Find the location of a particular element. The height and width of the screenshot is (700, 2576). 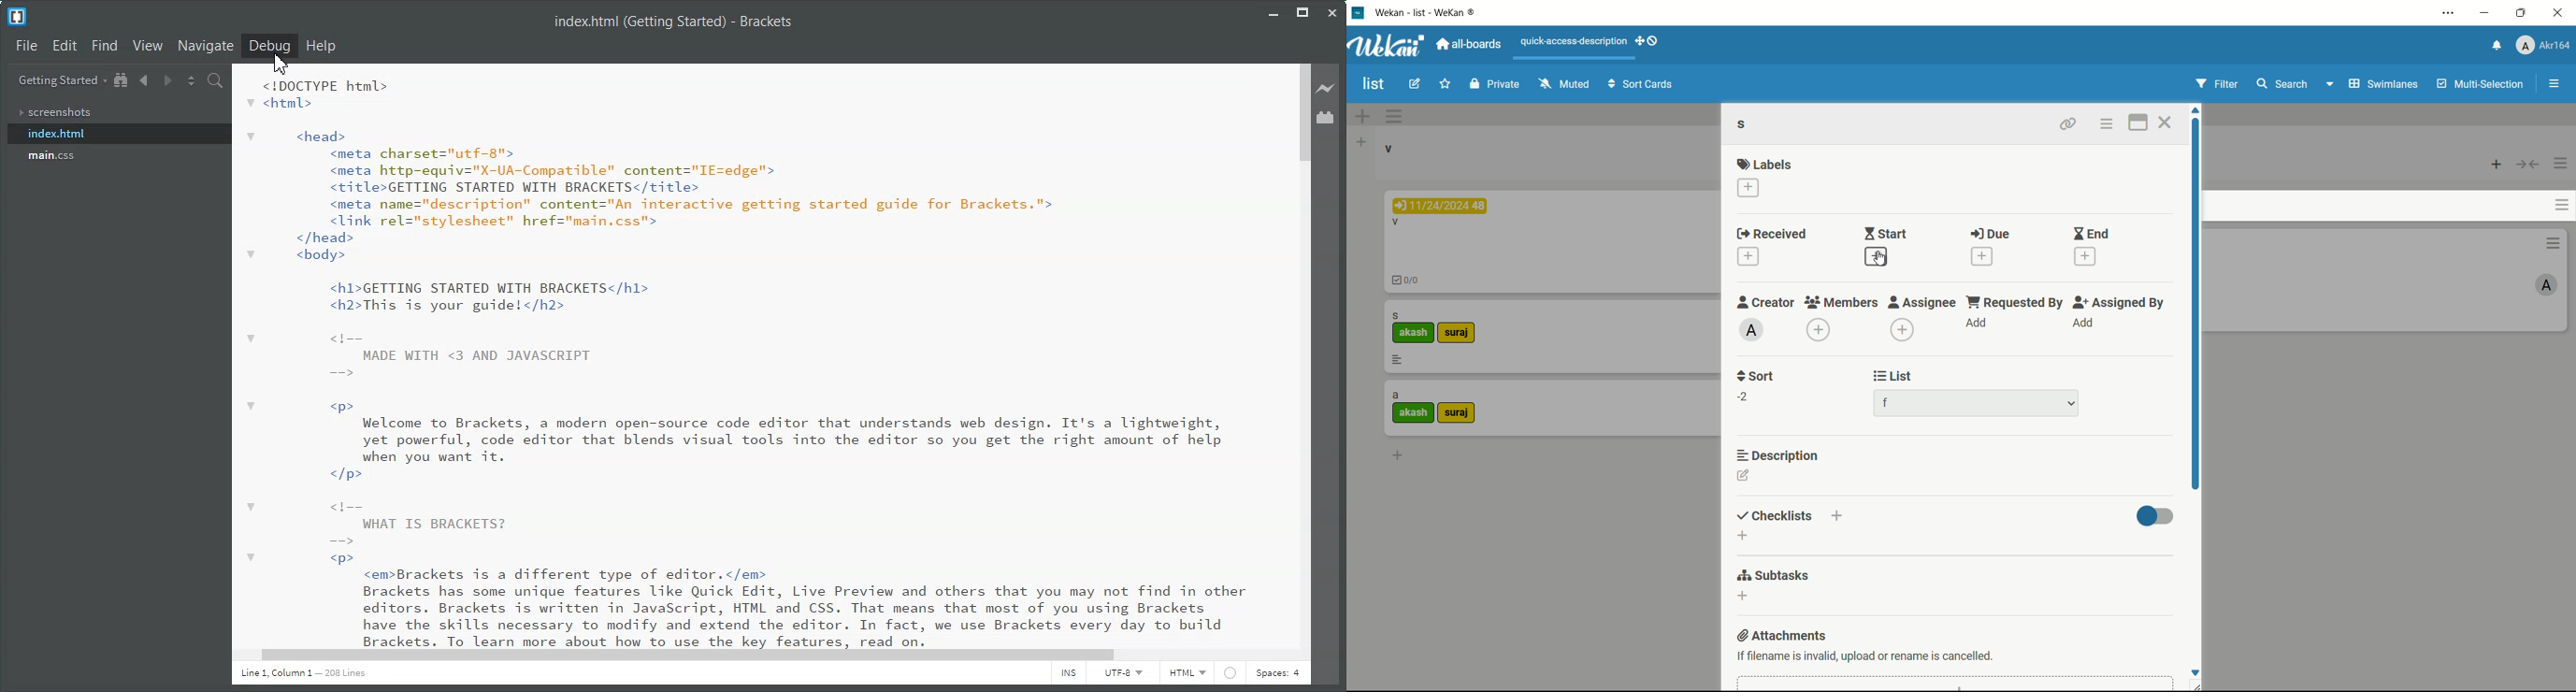

subtasks is located at coordinates (1775, 575).